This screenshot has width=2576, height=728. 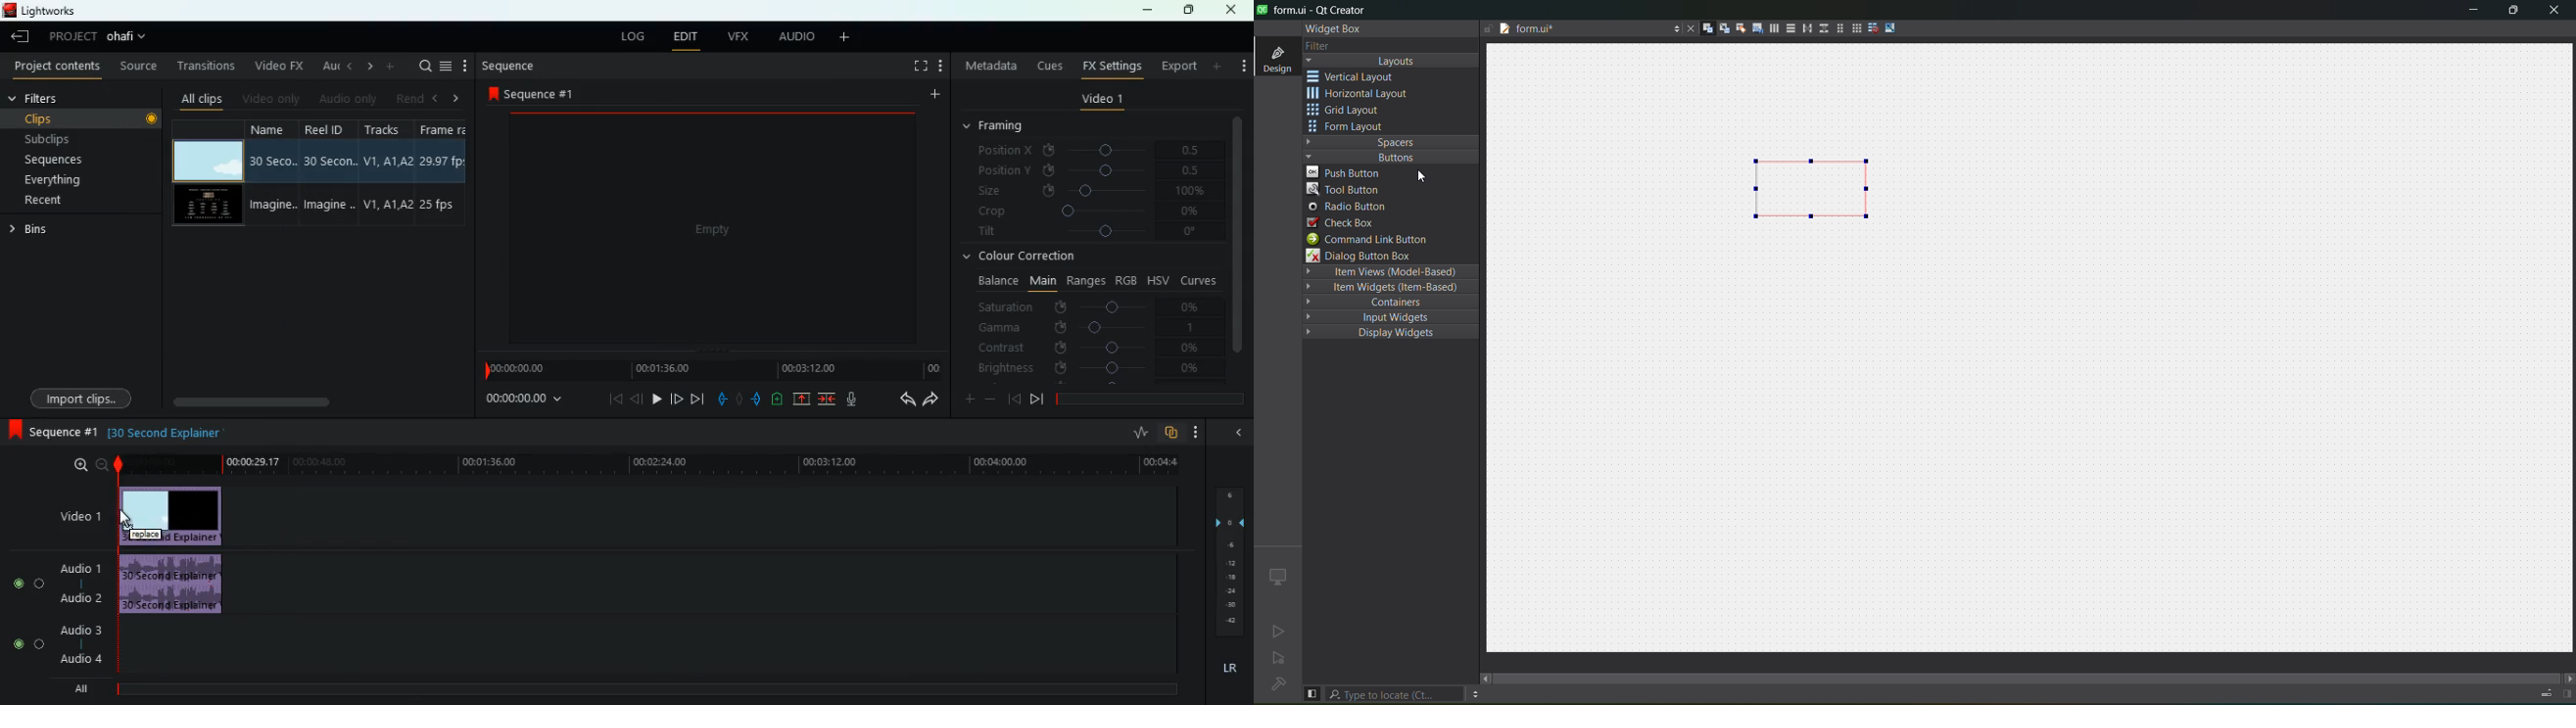 What do you see at coordinates (78, 598) in the screenshot?
I see `audio 2` at bounding box center [78, 598].